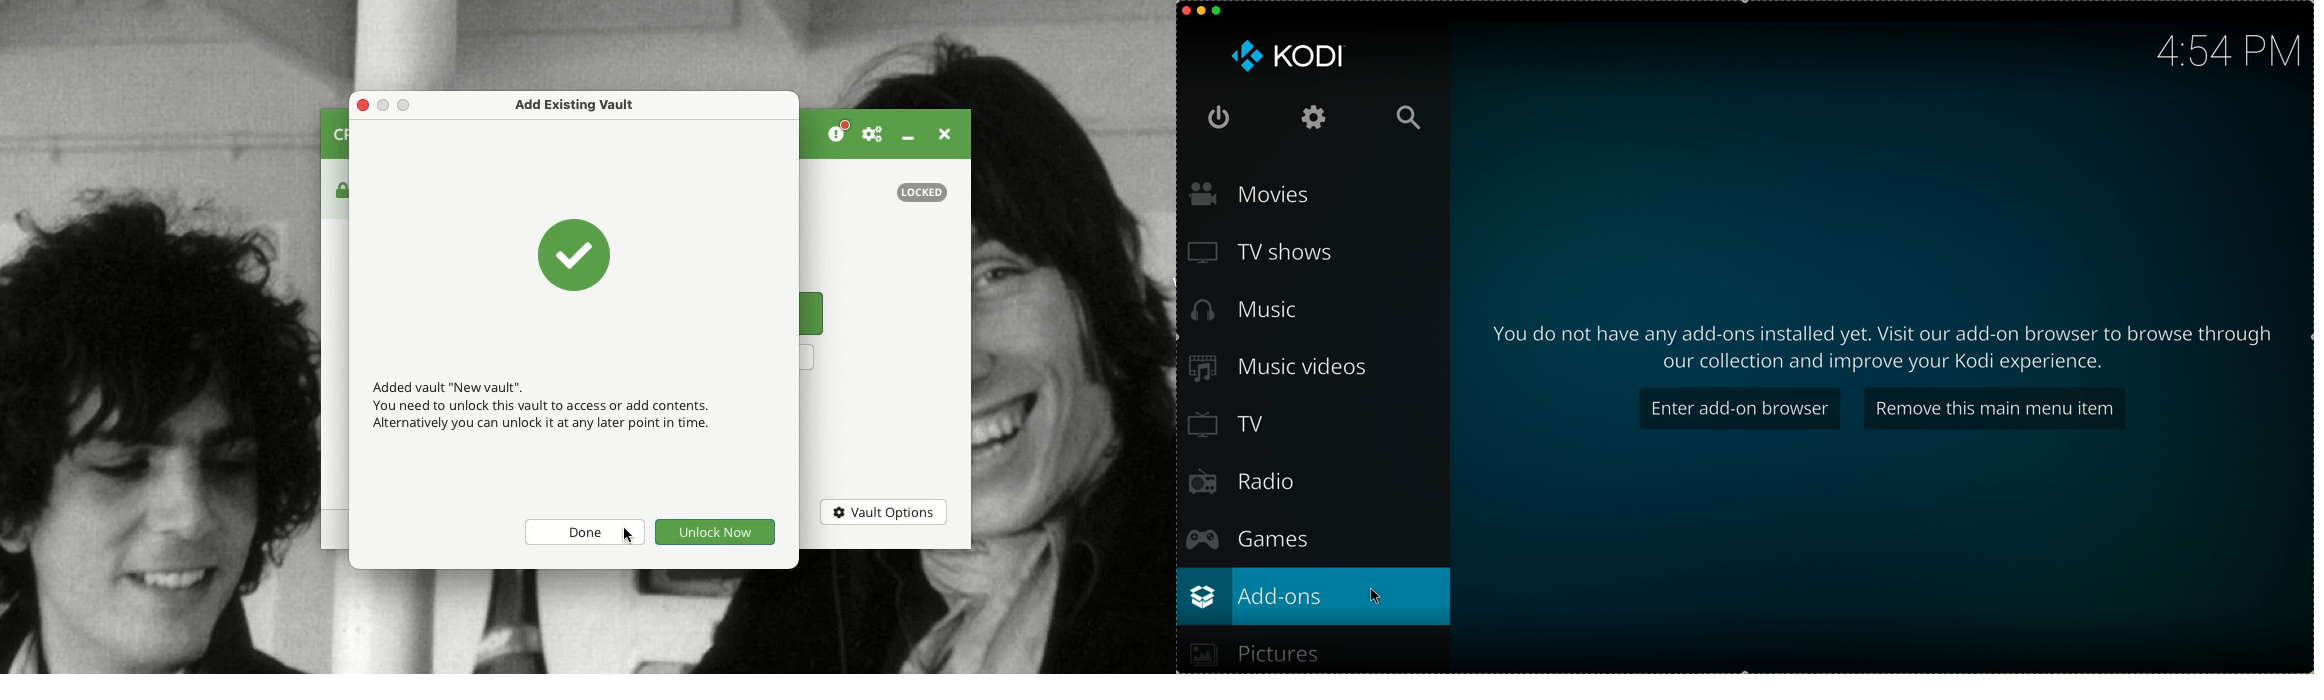  What do you see at coordinates (1227, 424) in the screenshot?
I see `TV` at bounding box center [1227, 424].